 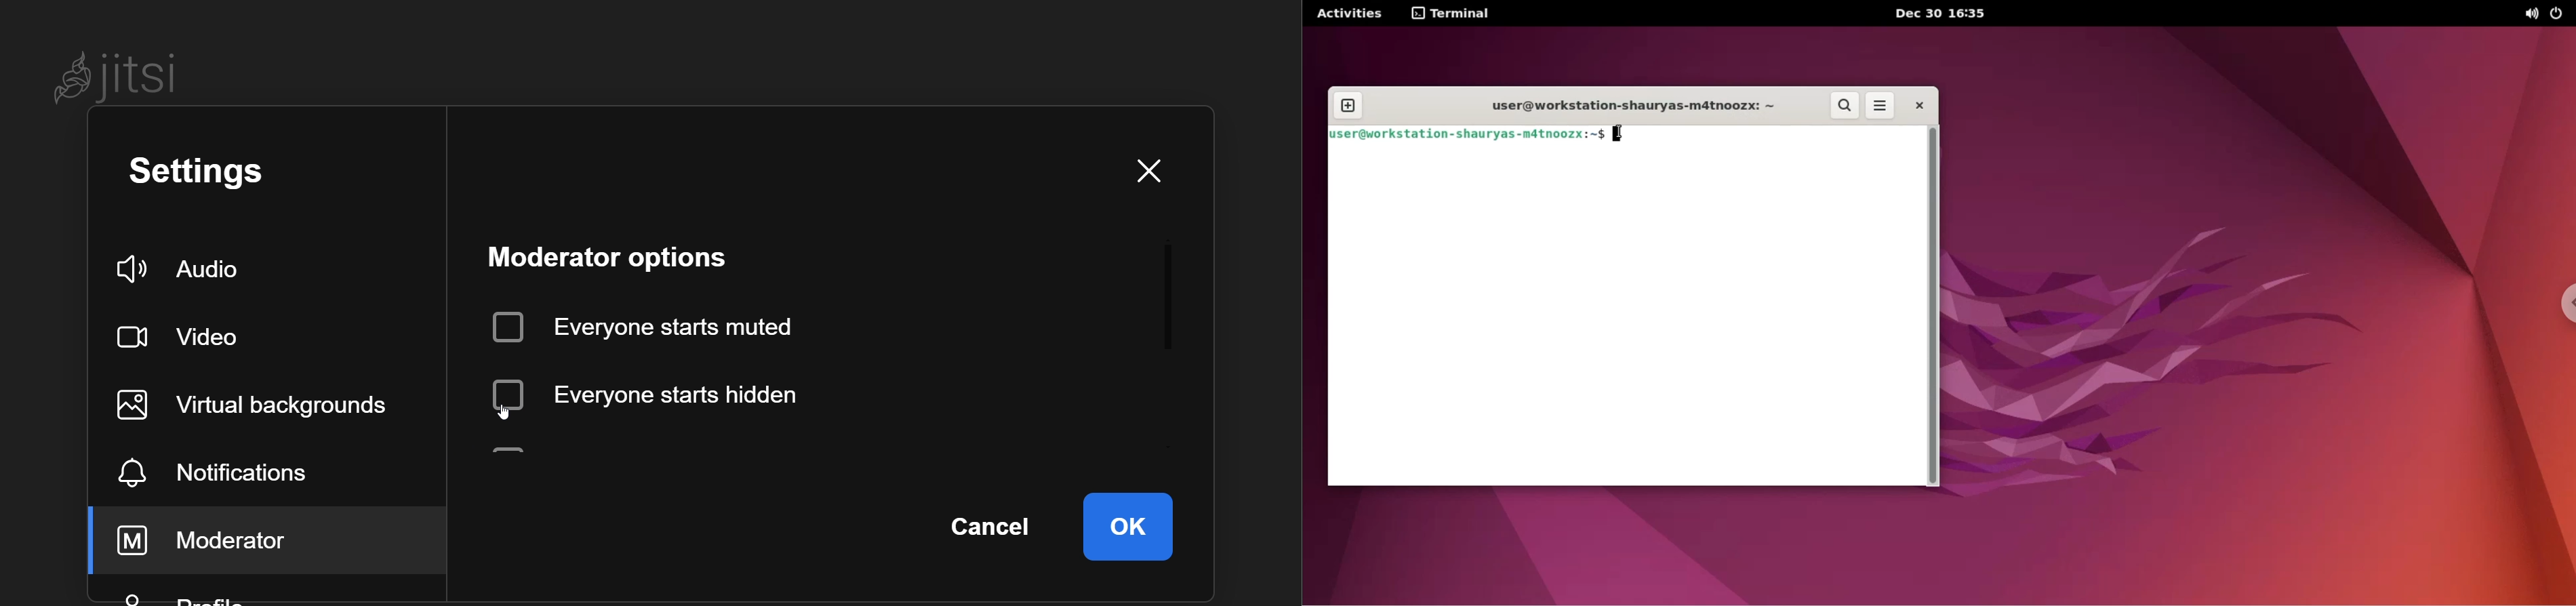 I want to click on cancel, so click(x=995, y=527).